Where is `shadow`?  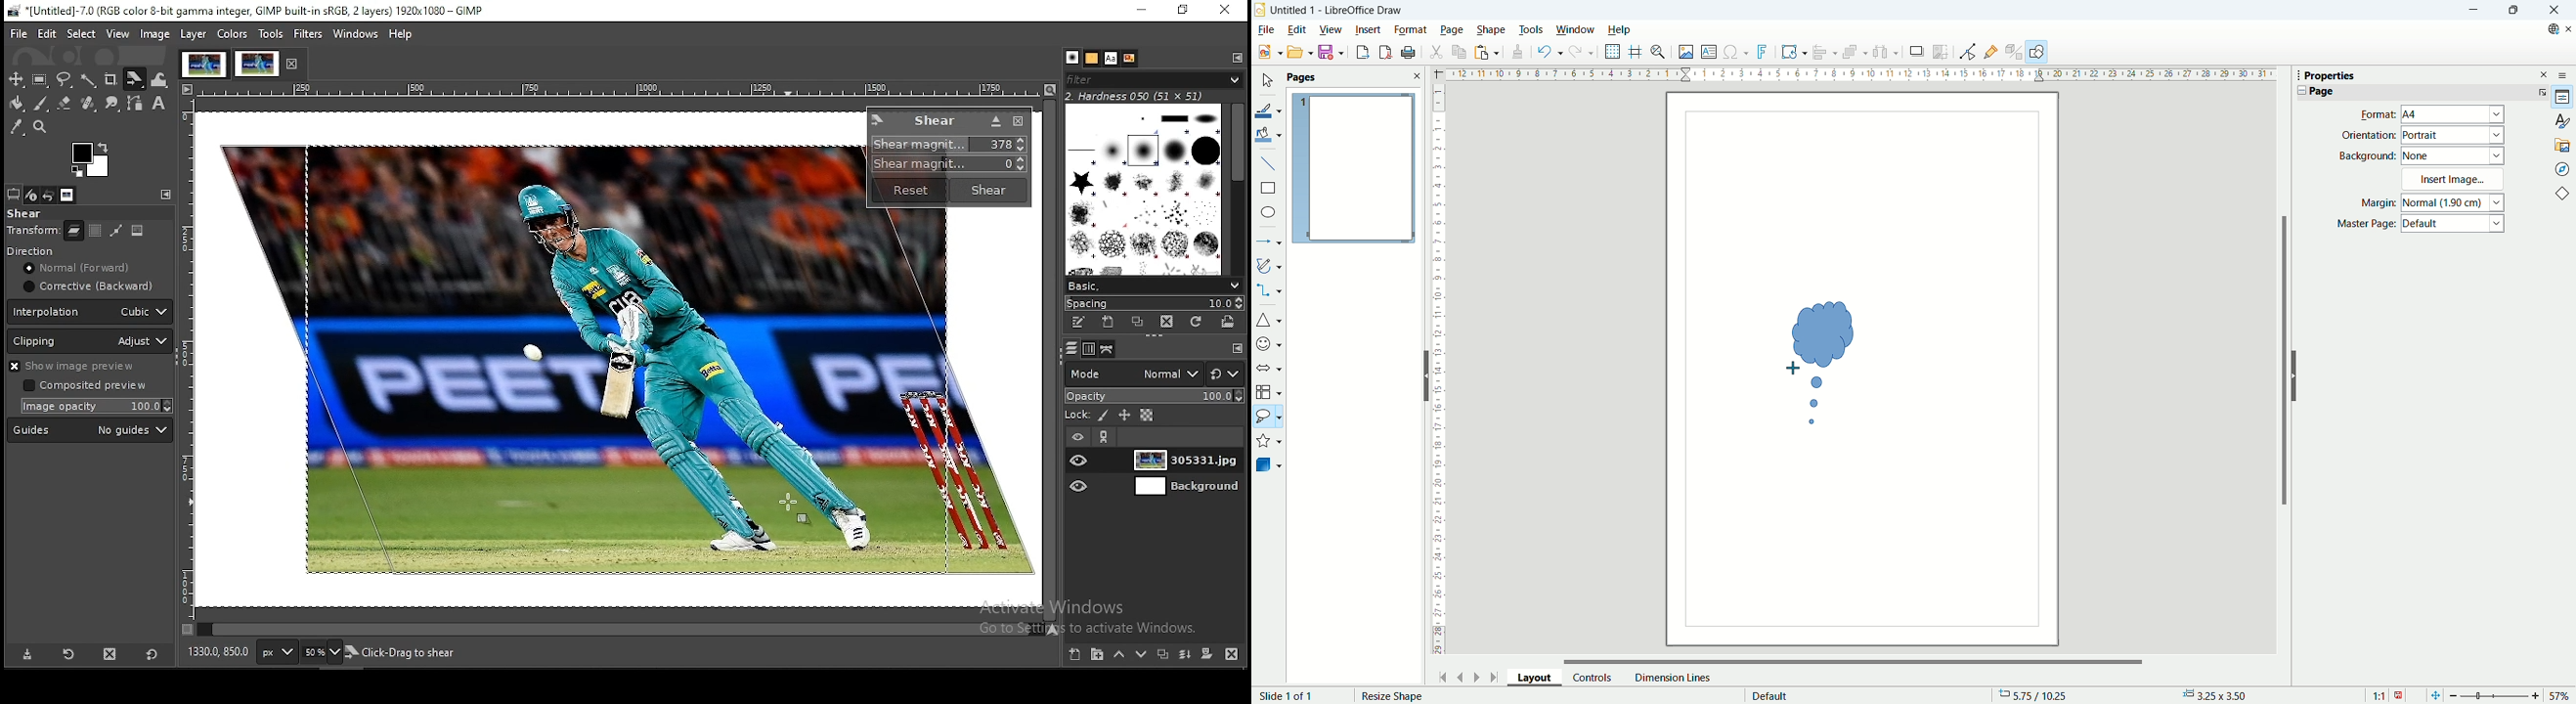
shadow is located at coordinates (1917, 52).